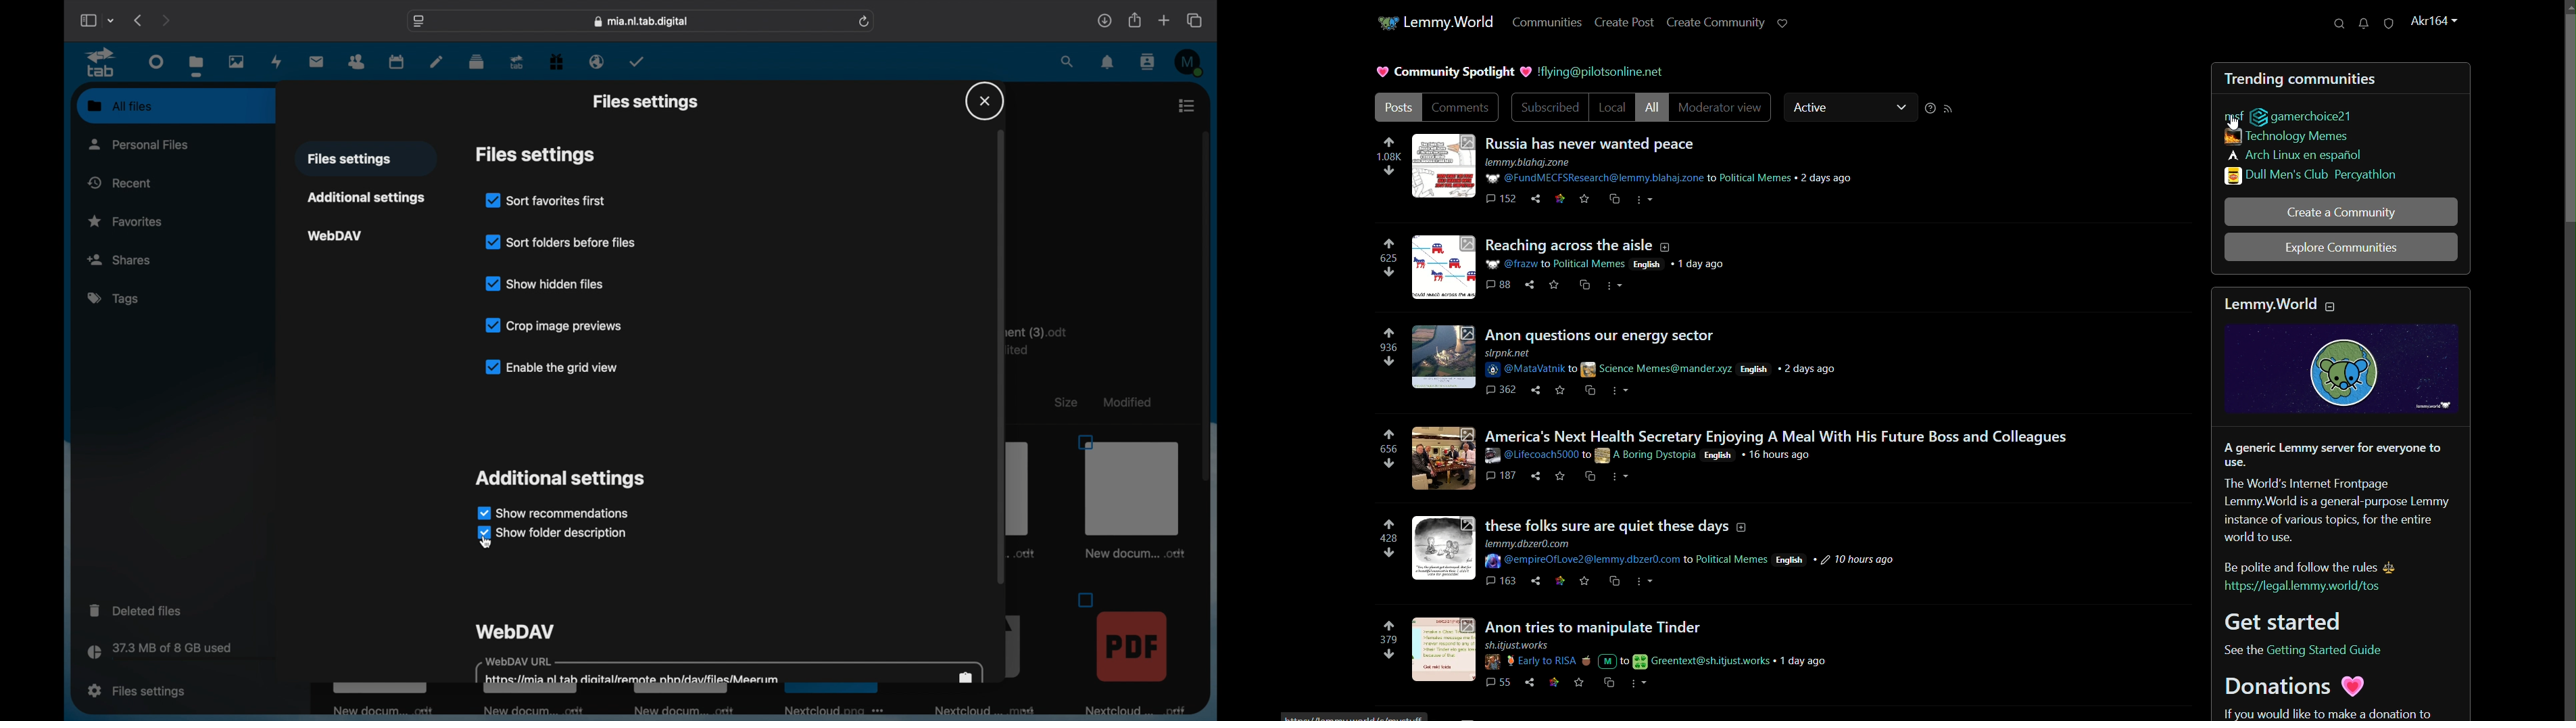 The width and height of the screenshot is (2576, 728). What do you see at coordinates (1610, 199) in the screenshot?
I see `cross share` at bounding box center [1610, 199].